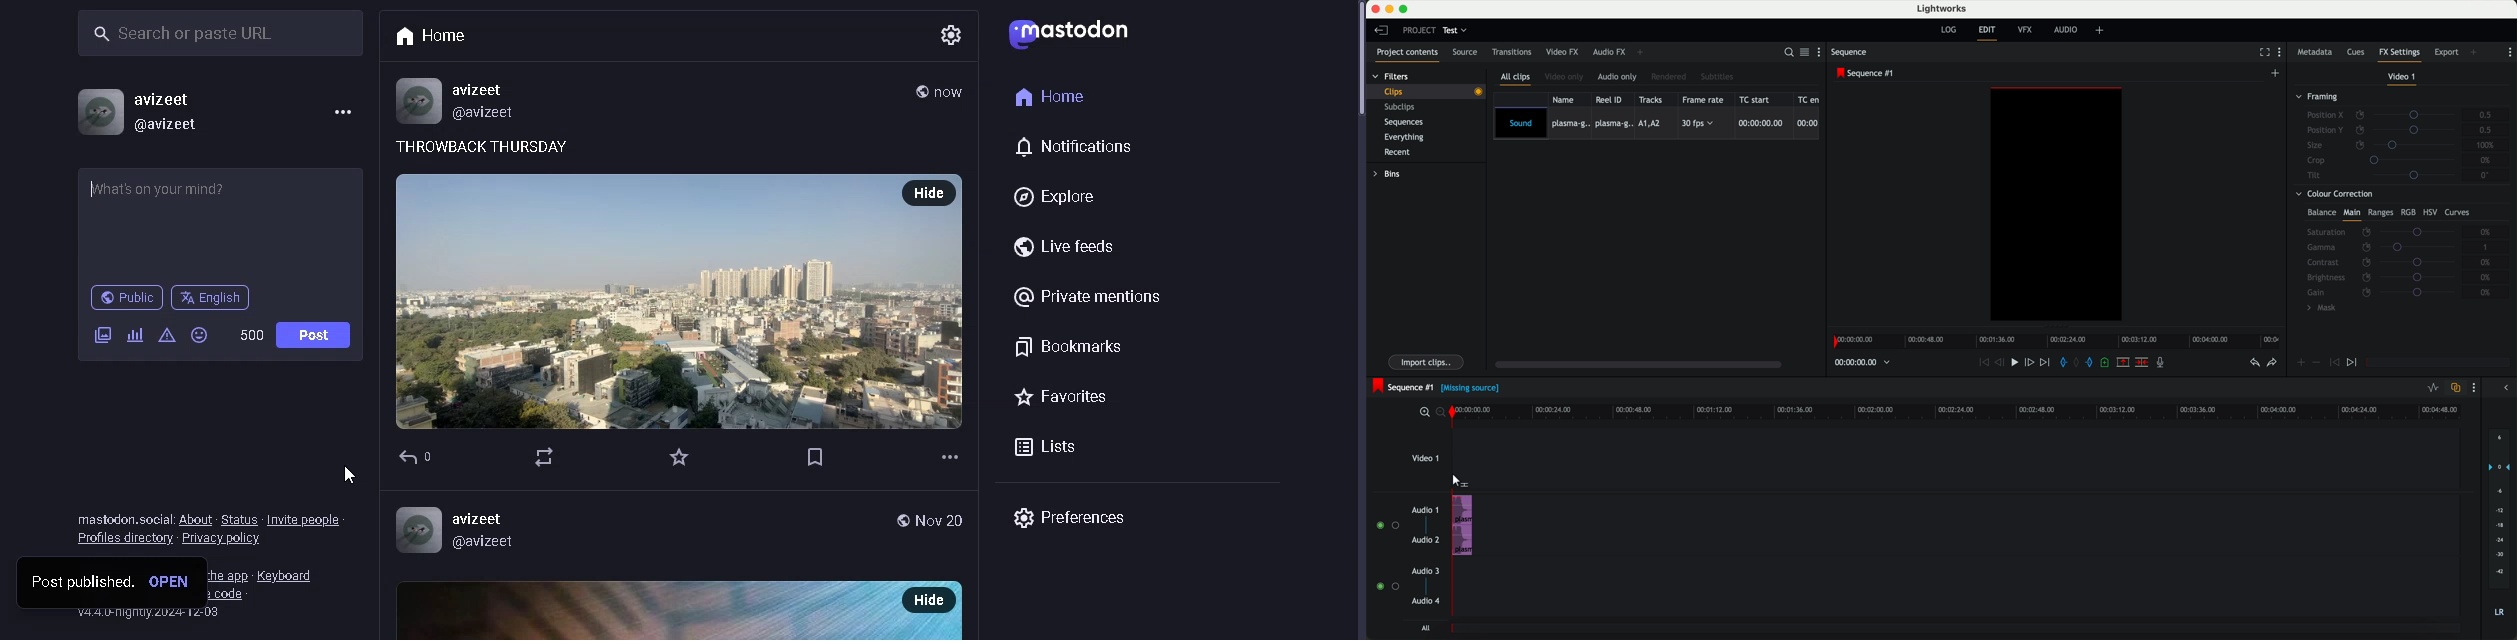 This screenshot has height=644, width=2520. Describe the element at coordinates (2353, 363) in the screenshot. I see `jump to next keyframe` at that location.